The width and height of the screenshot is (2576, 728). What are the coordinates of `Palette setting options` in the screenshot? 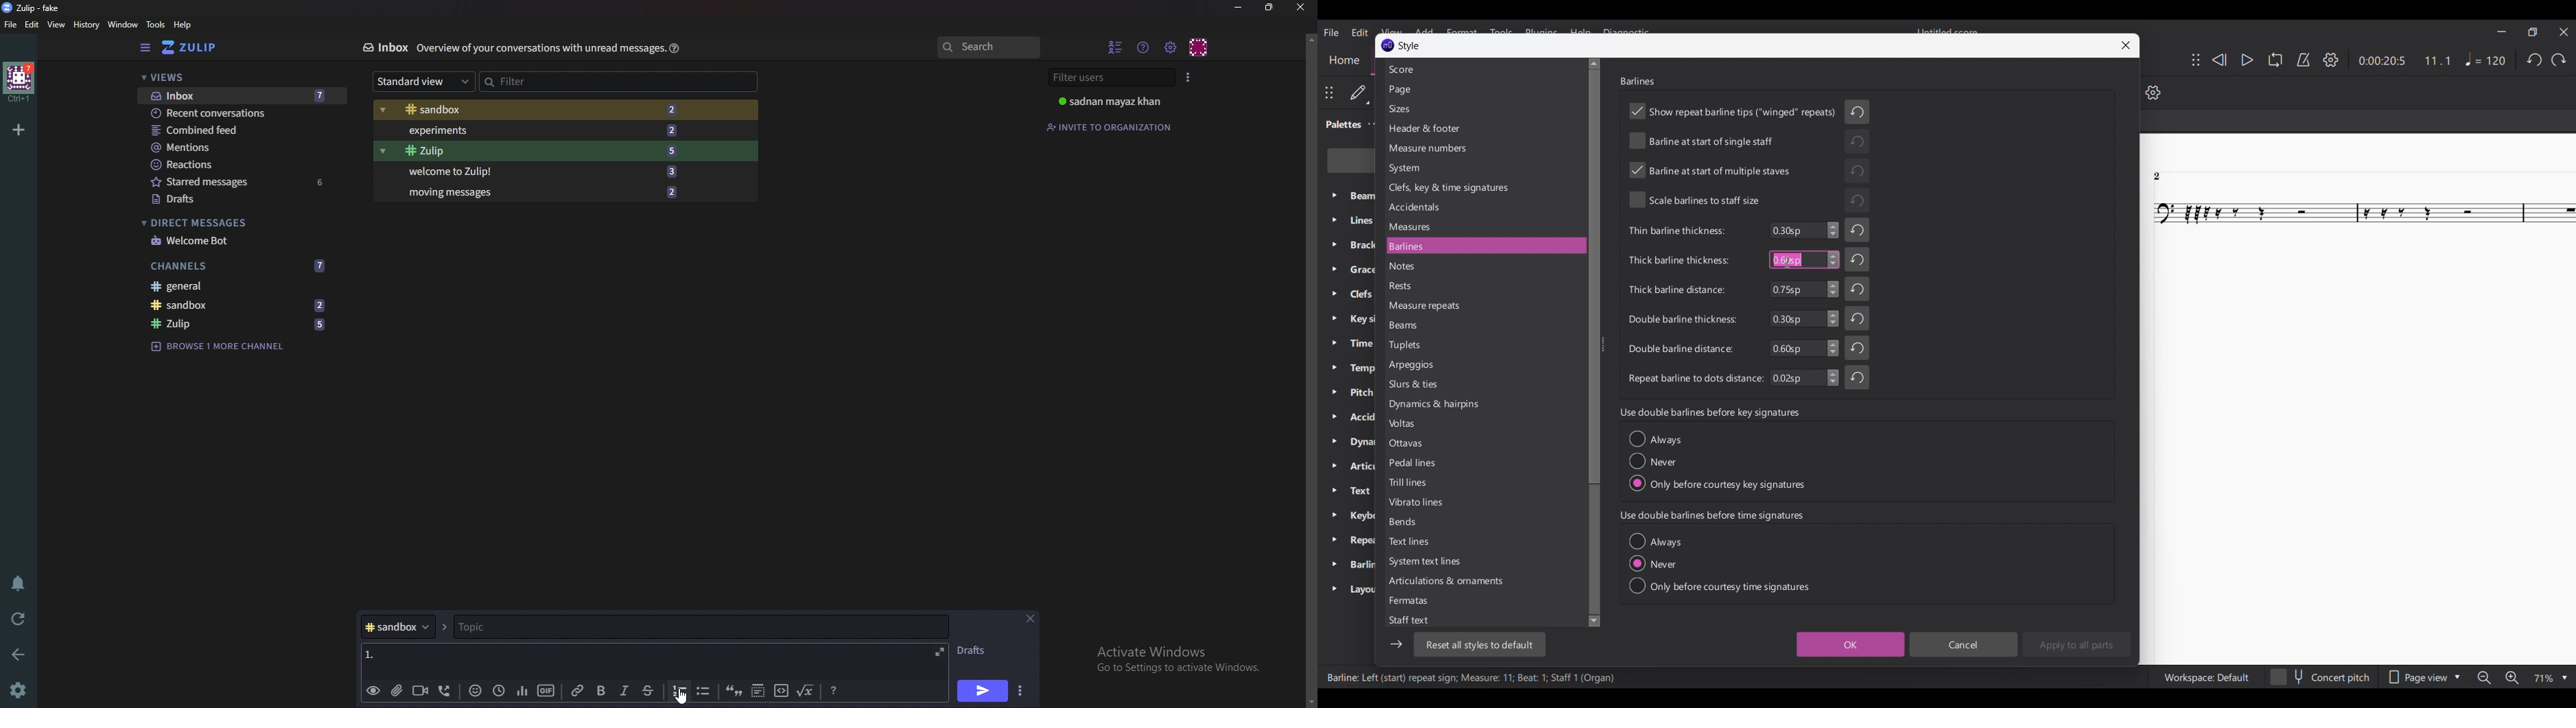 It's located at (1361, 394).